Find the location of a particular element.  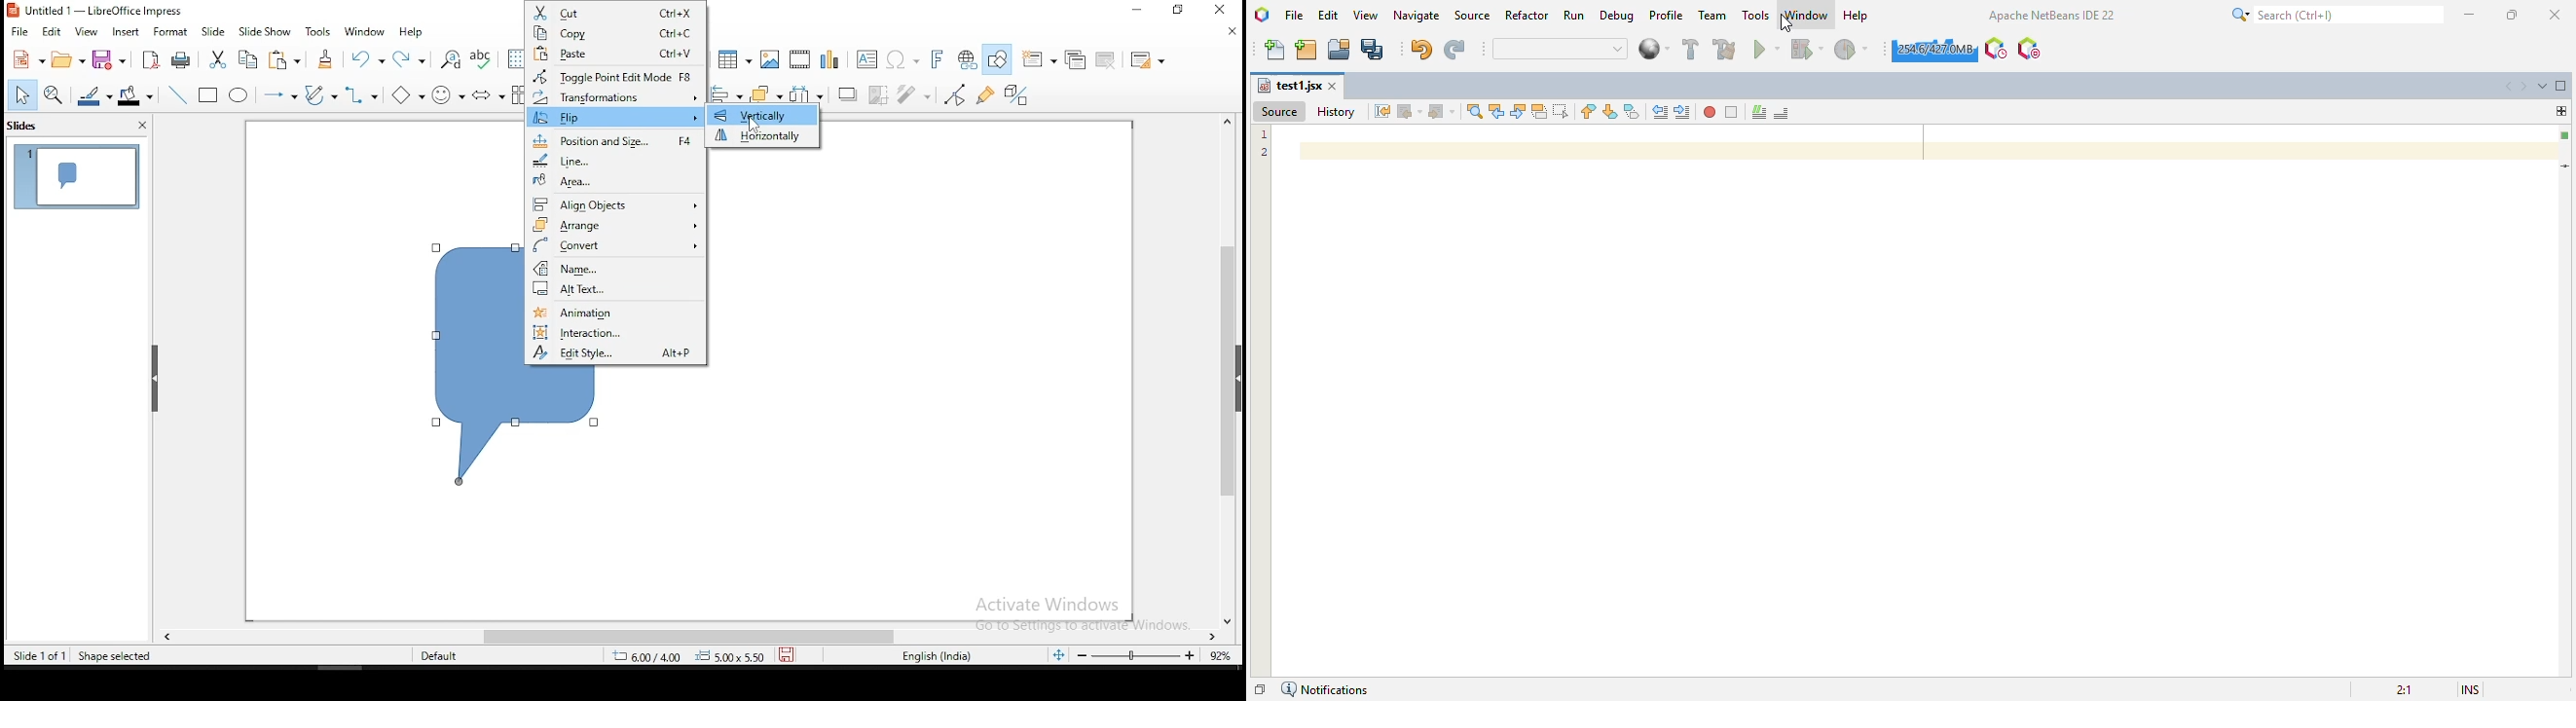

cut is located at coordinates (217, 59).